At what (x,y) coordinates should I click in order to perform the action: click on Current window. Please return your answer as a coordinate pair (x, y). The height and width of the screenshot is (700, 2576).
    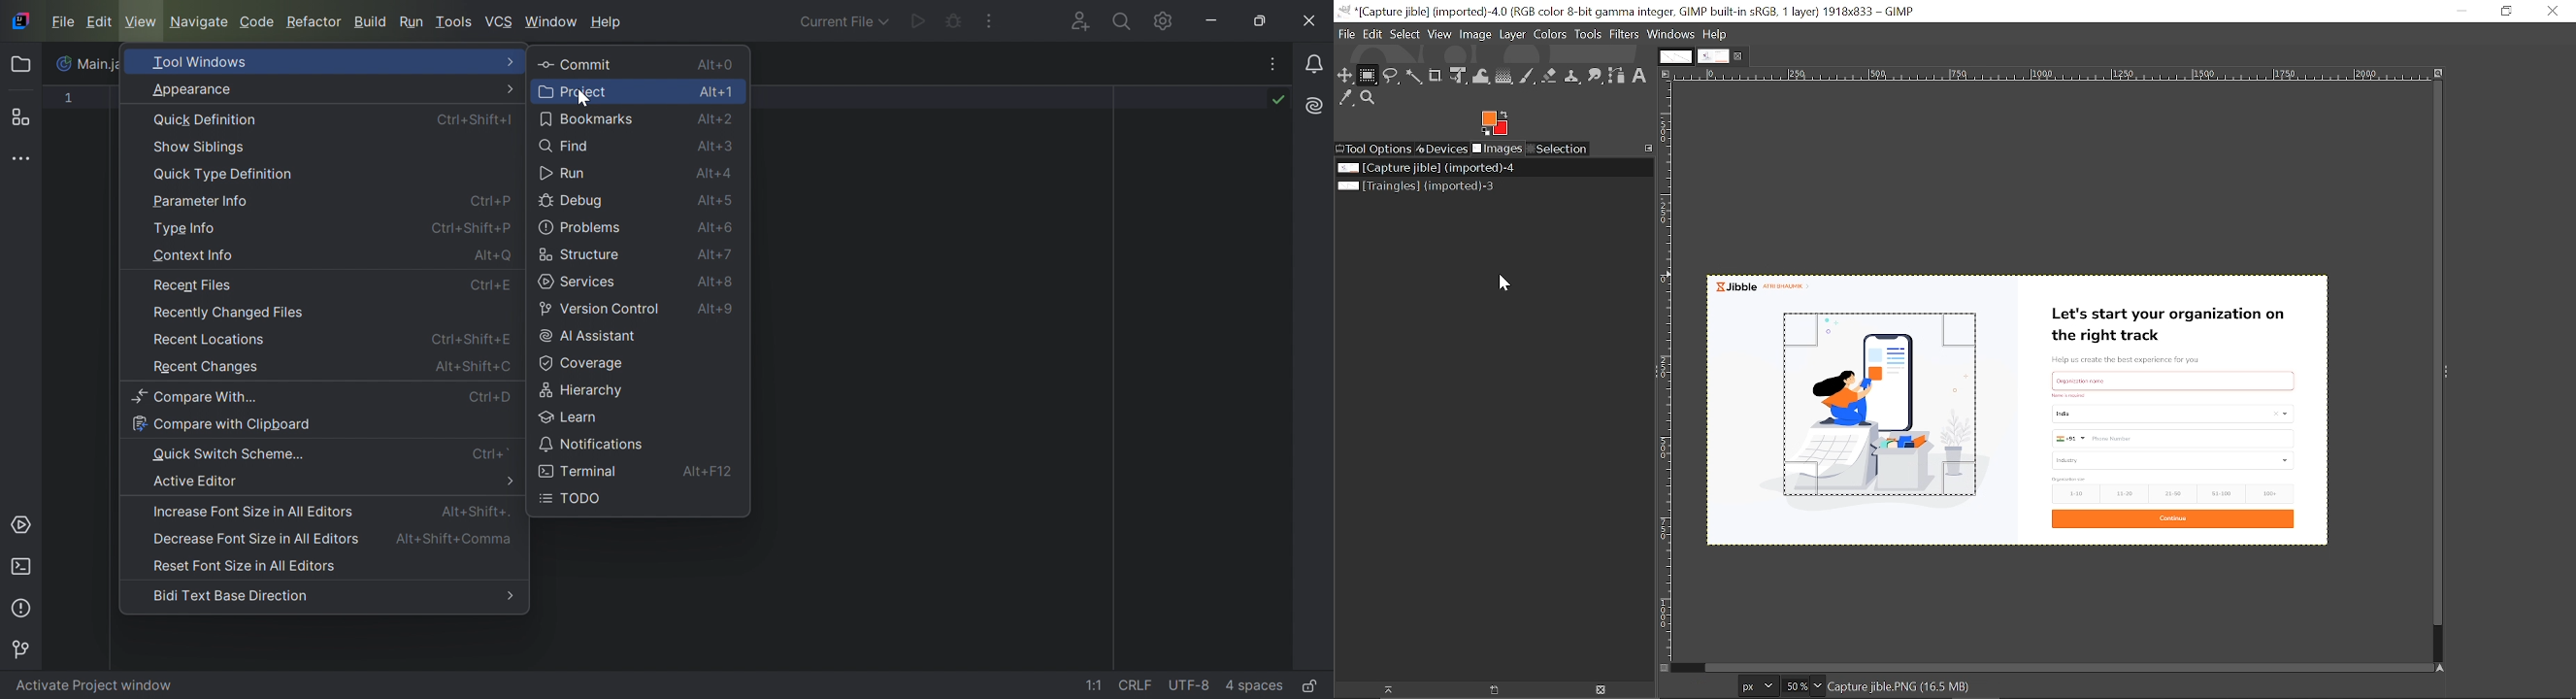
    Looking at the image, I should click on (1628, 11).